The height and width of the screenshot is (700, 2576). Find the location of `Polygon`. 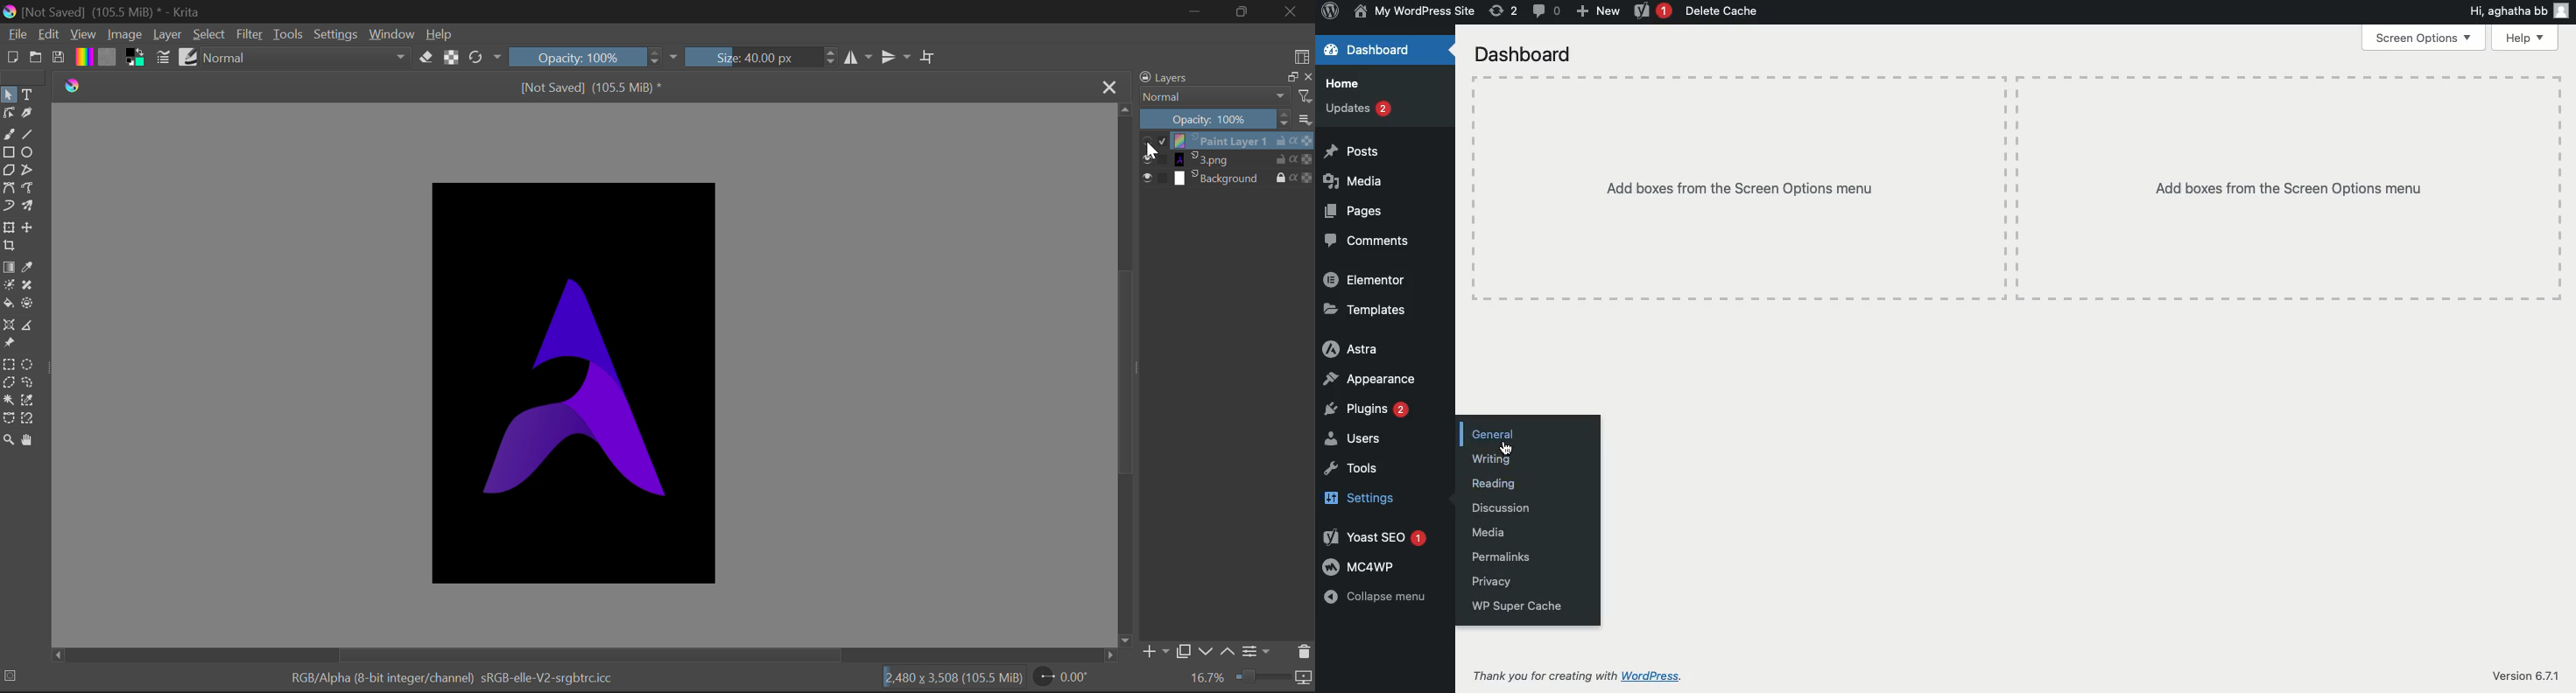

Polygon is located at coordinates (10, 171).